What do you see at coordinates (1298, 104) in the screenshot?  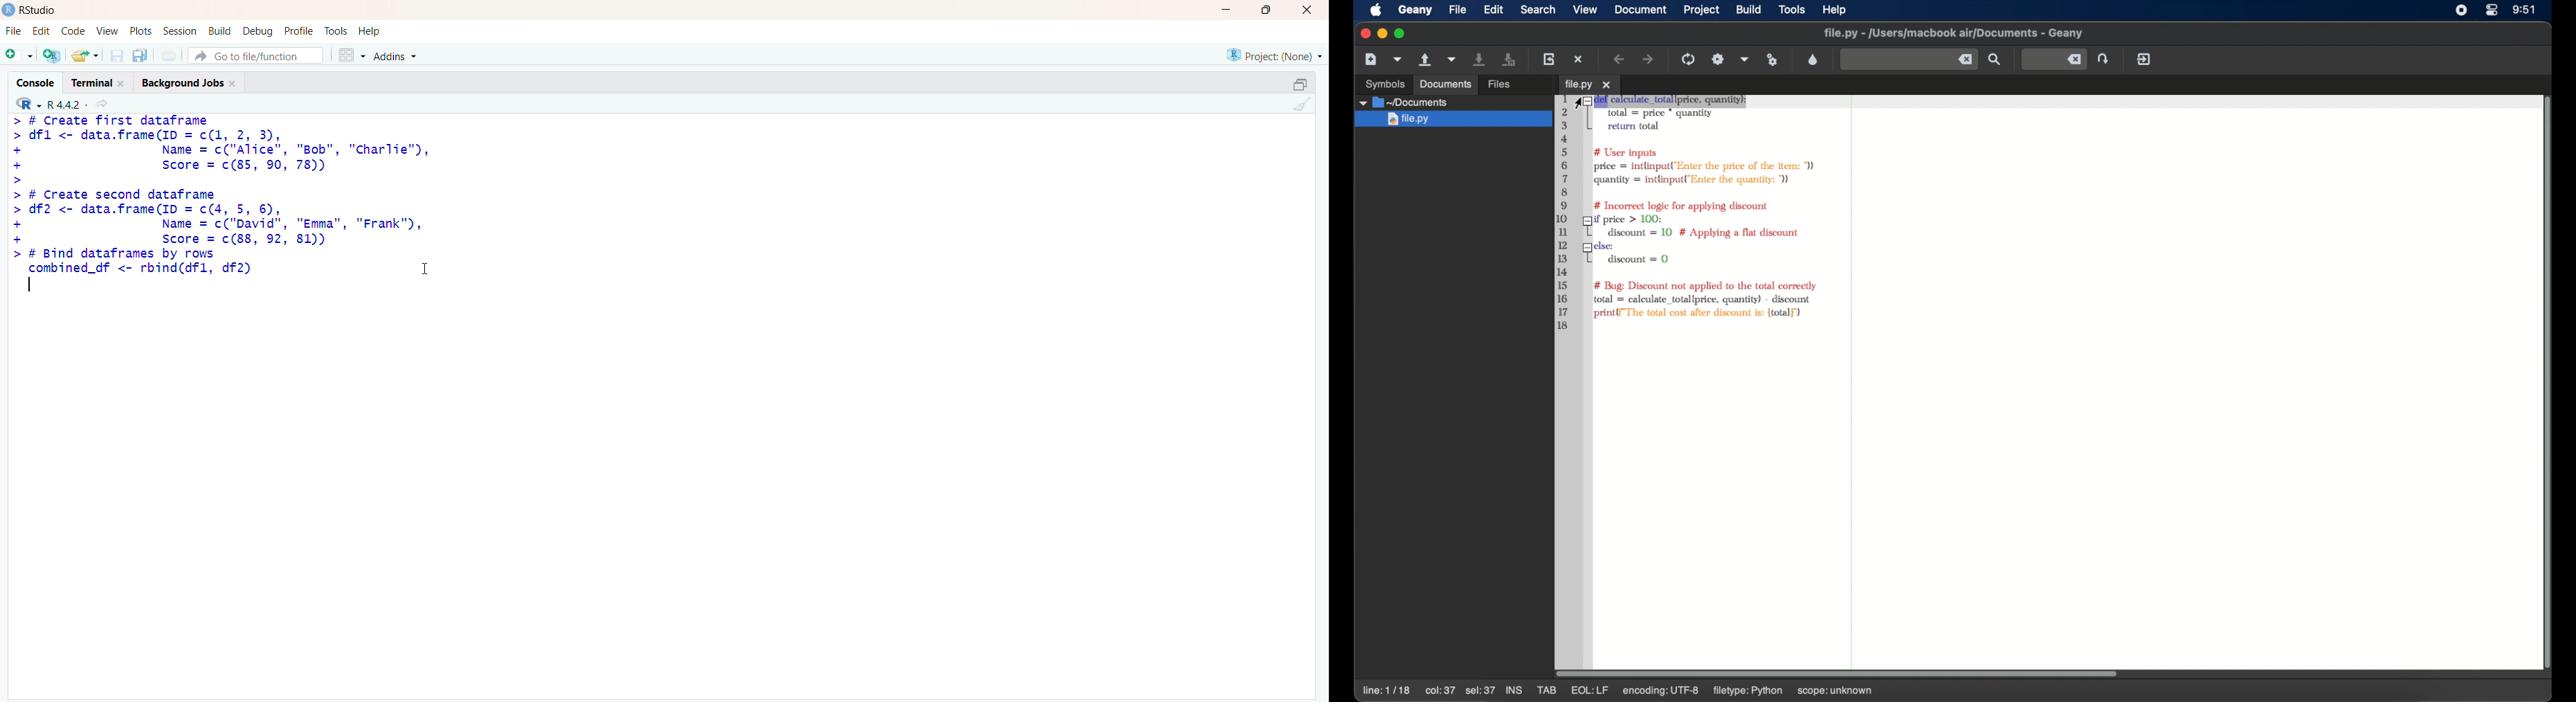 I see `clear console` at bounding box center [1298, 104].